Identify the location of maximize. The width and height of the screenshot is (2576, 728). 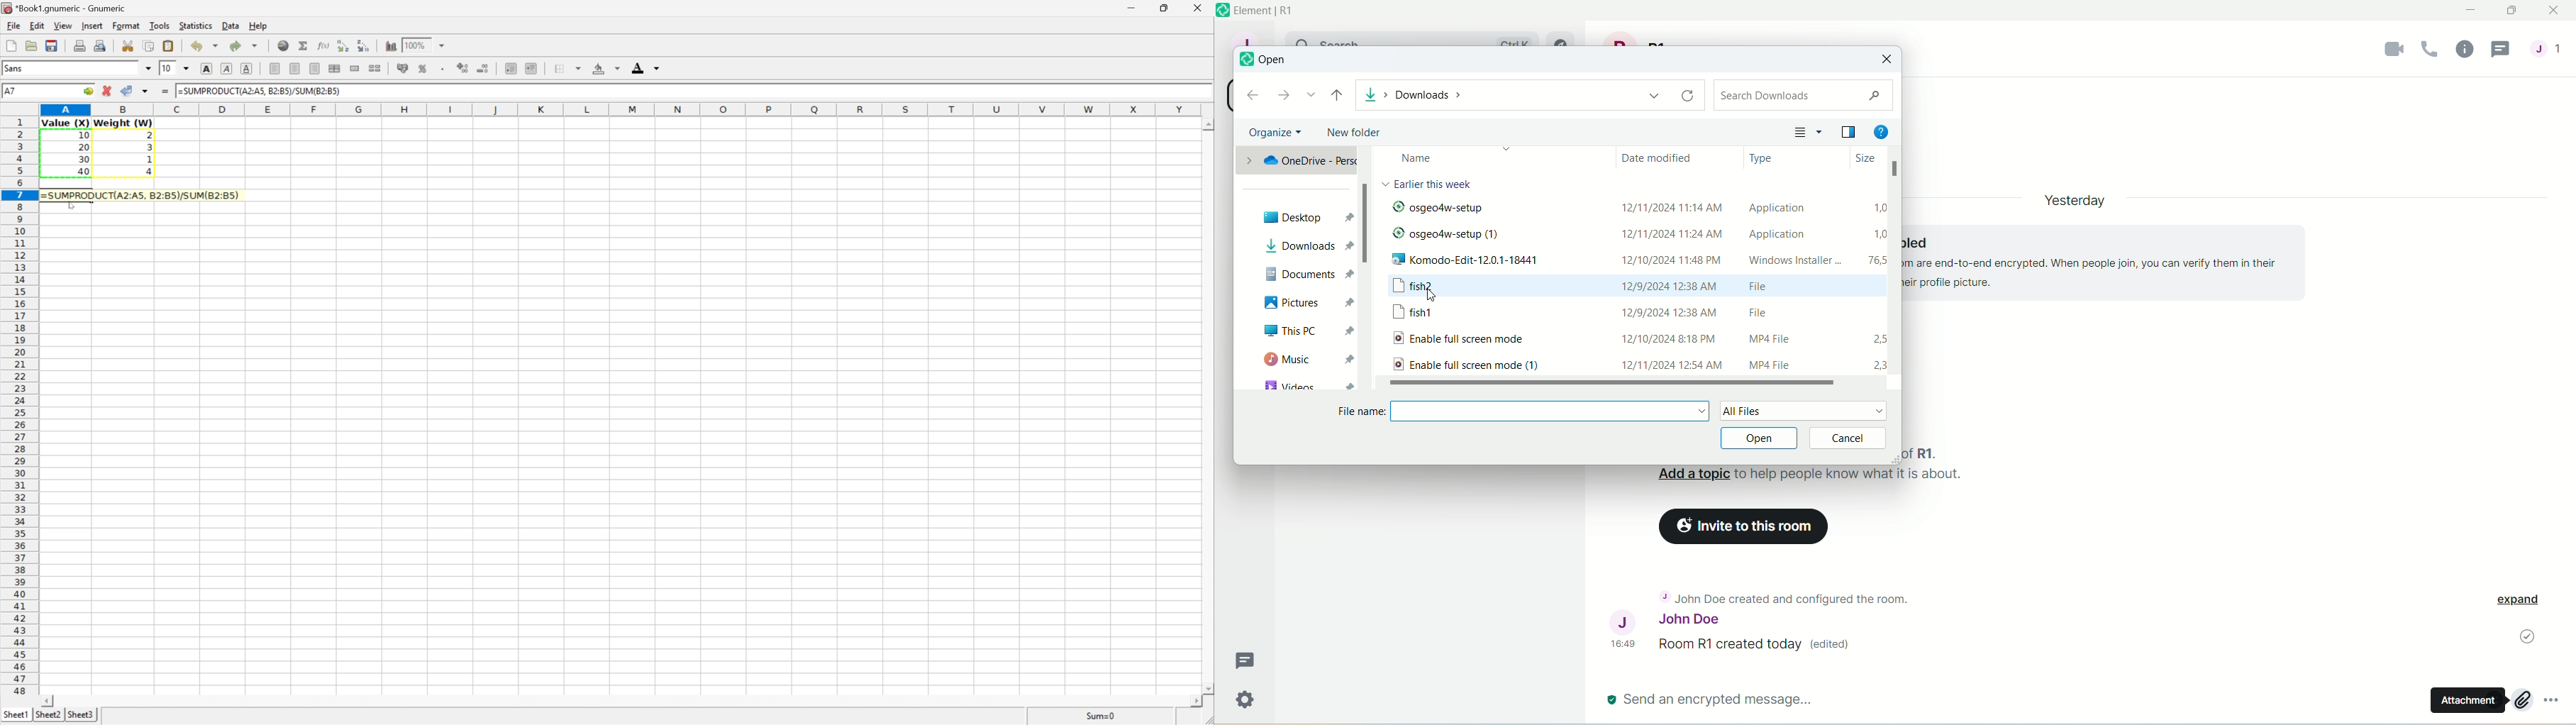
(2514, 13).